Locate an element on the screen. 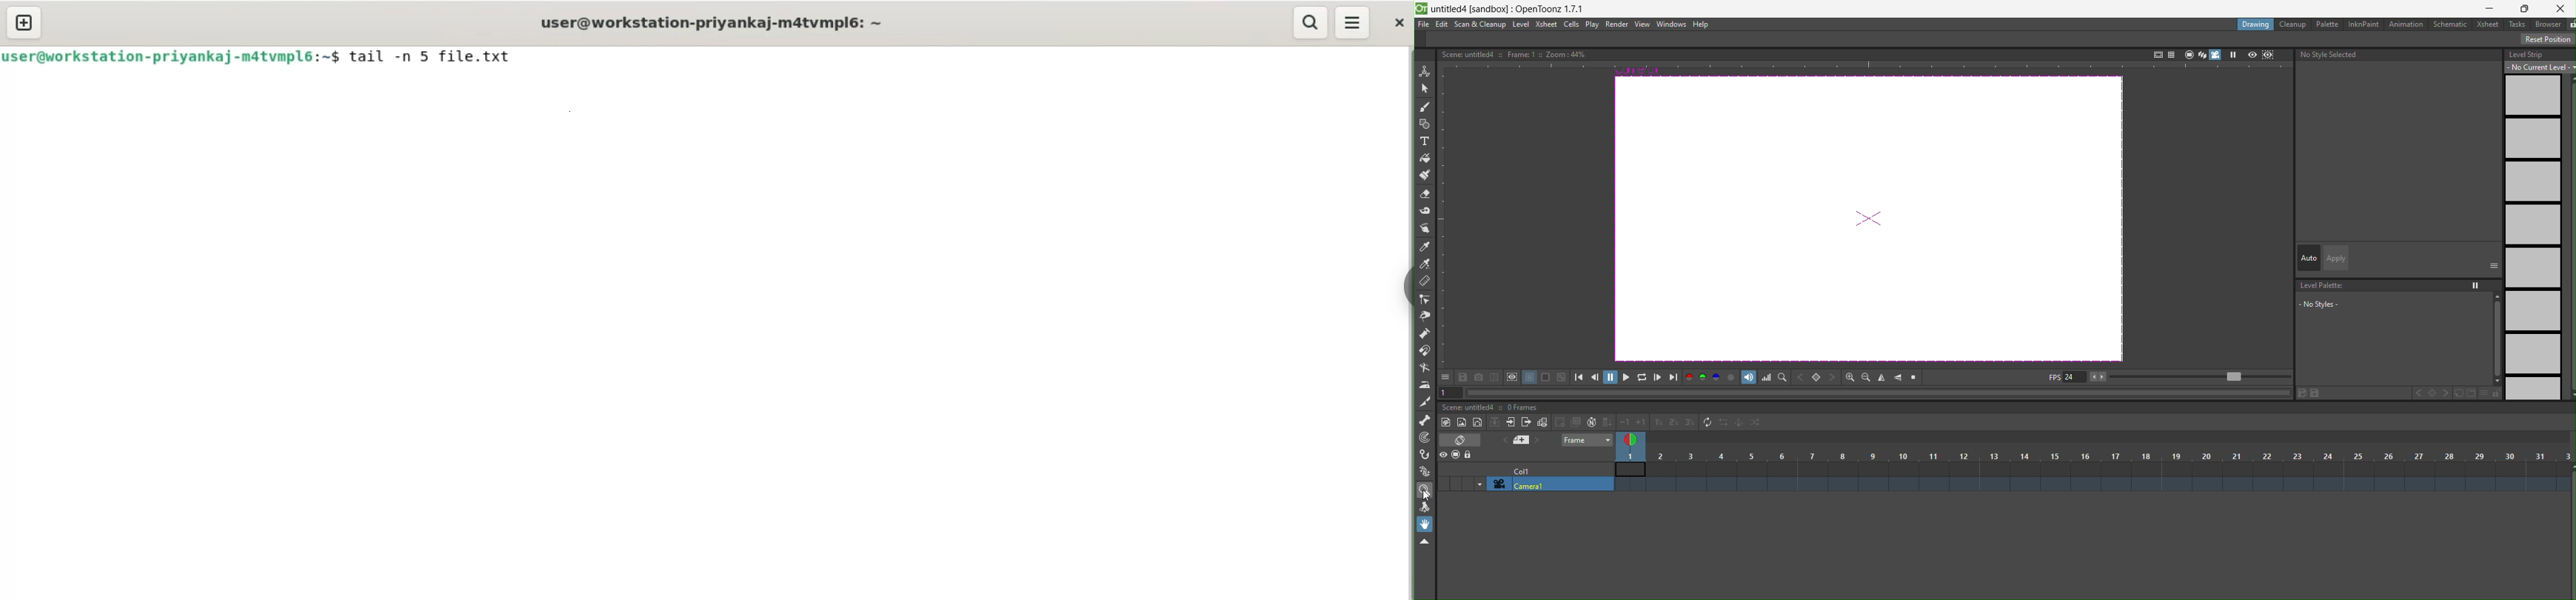  playback range slider is located at coordinates (2192, 375).